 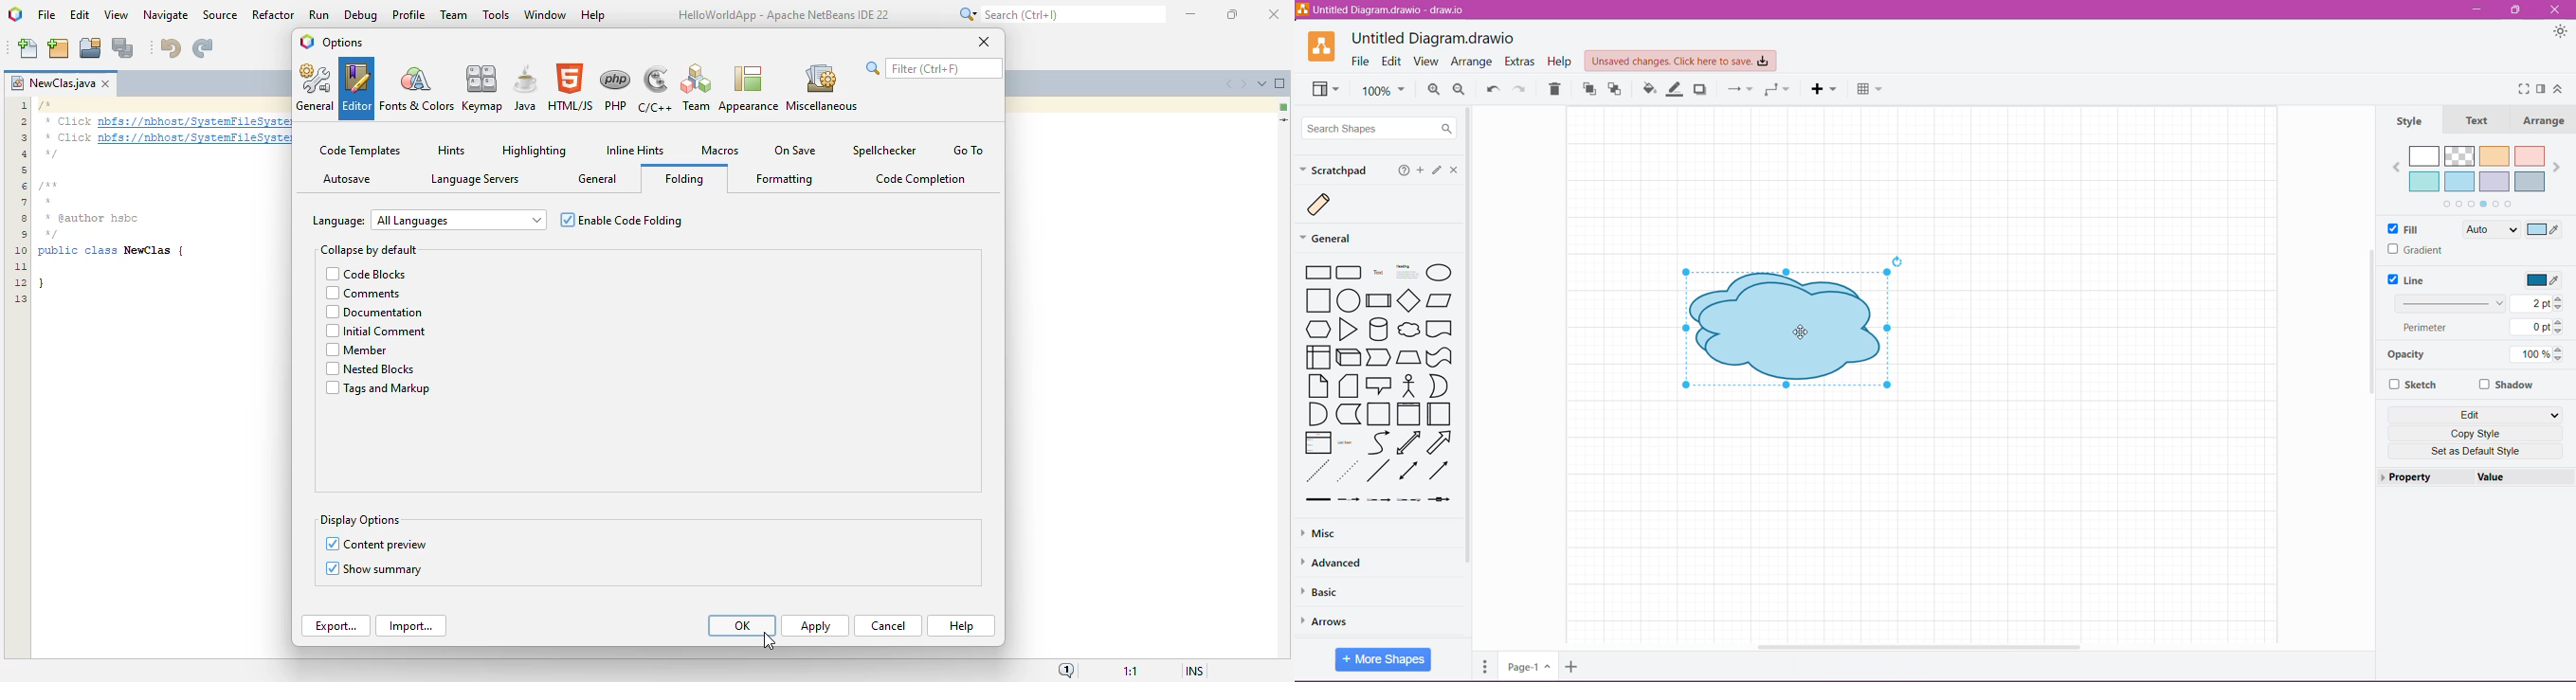 I want to click on Minimize, so click(x=2476, y=10).